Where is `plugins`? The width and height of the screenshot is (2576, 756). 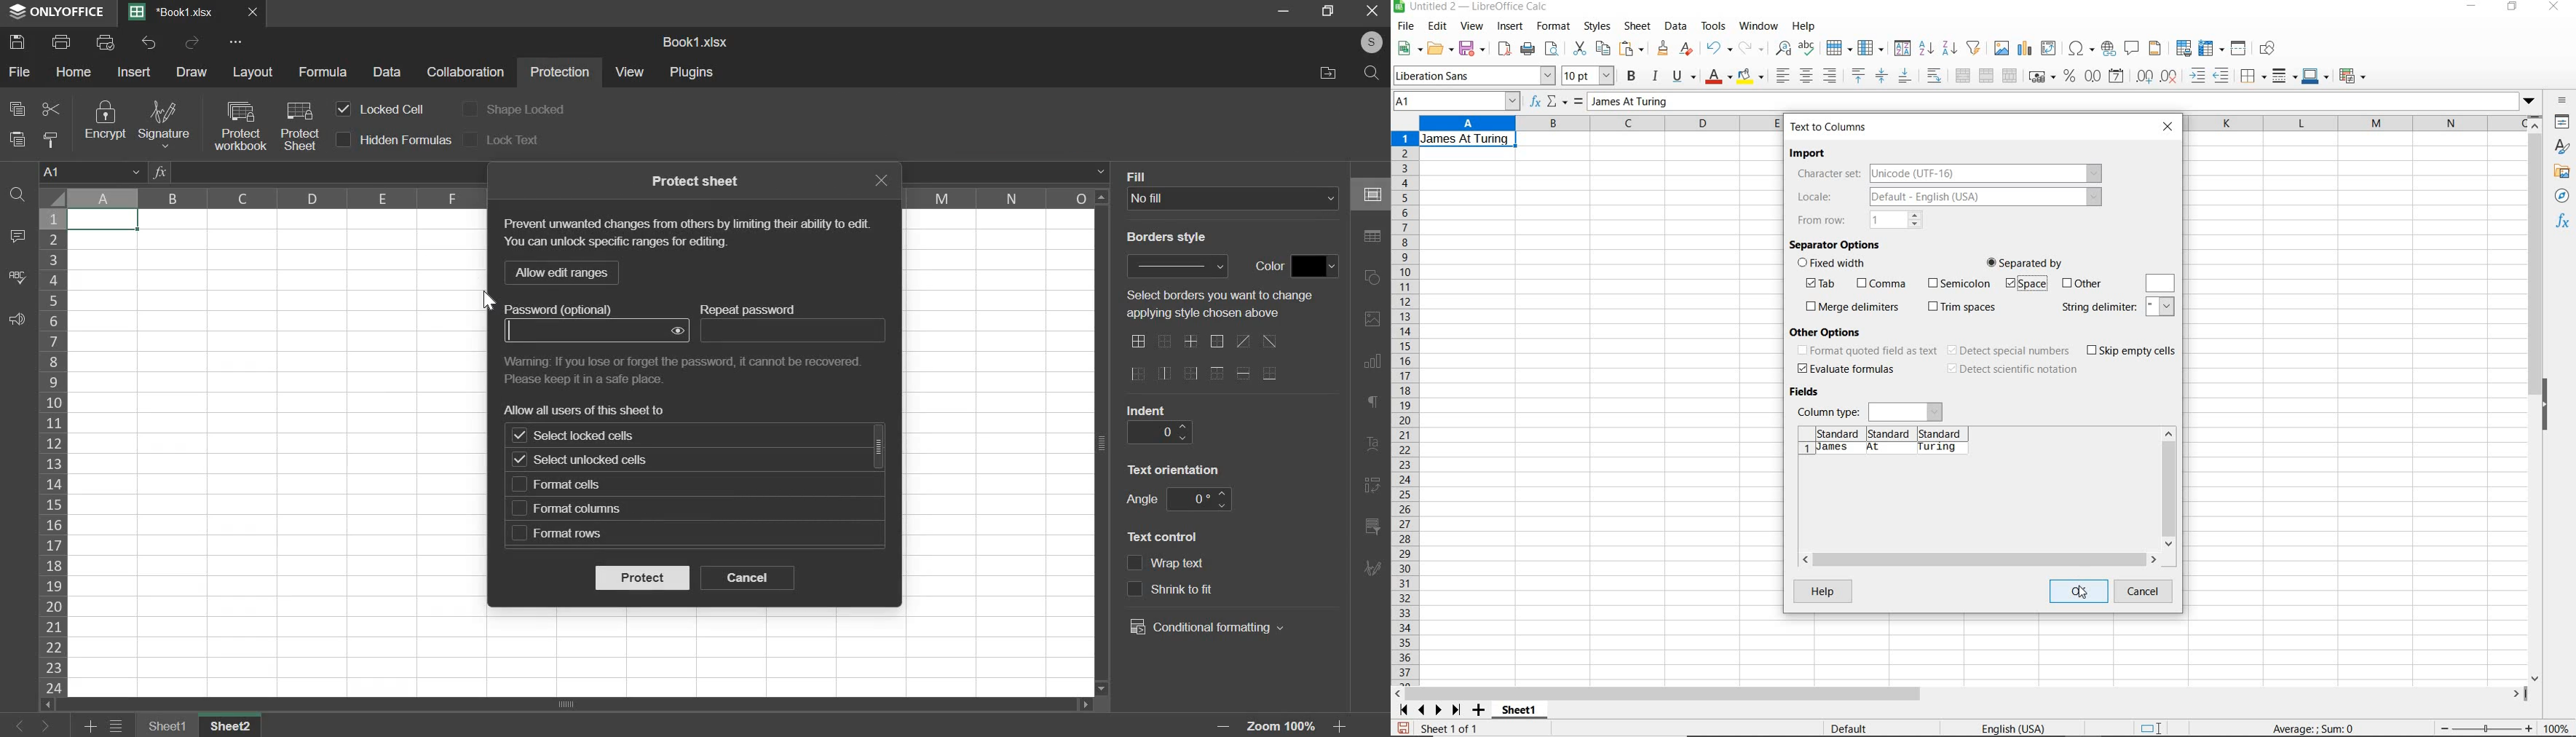 plugins is located at coordinates (693, 73).